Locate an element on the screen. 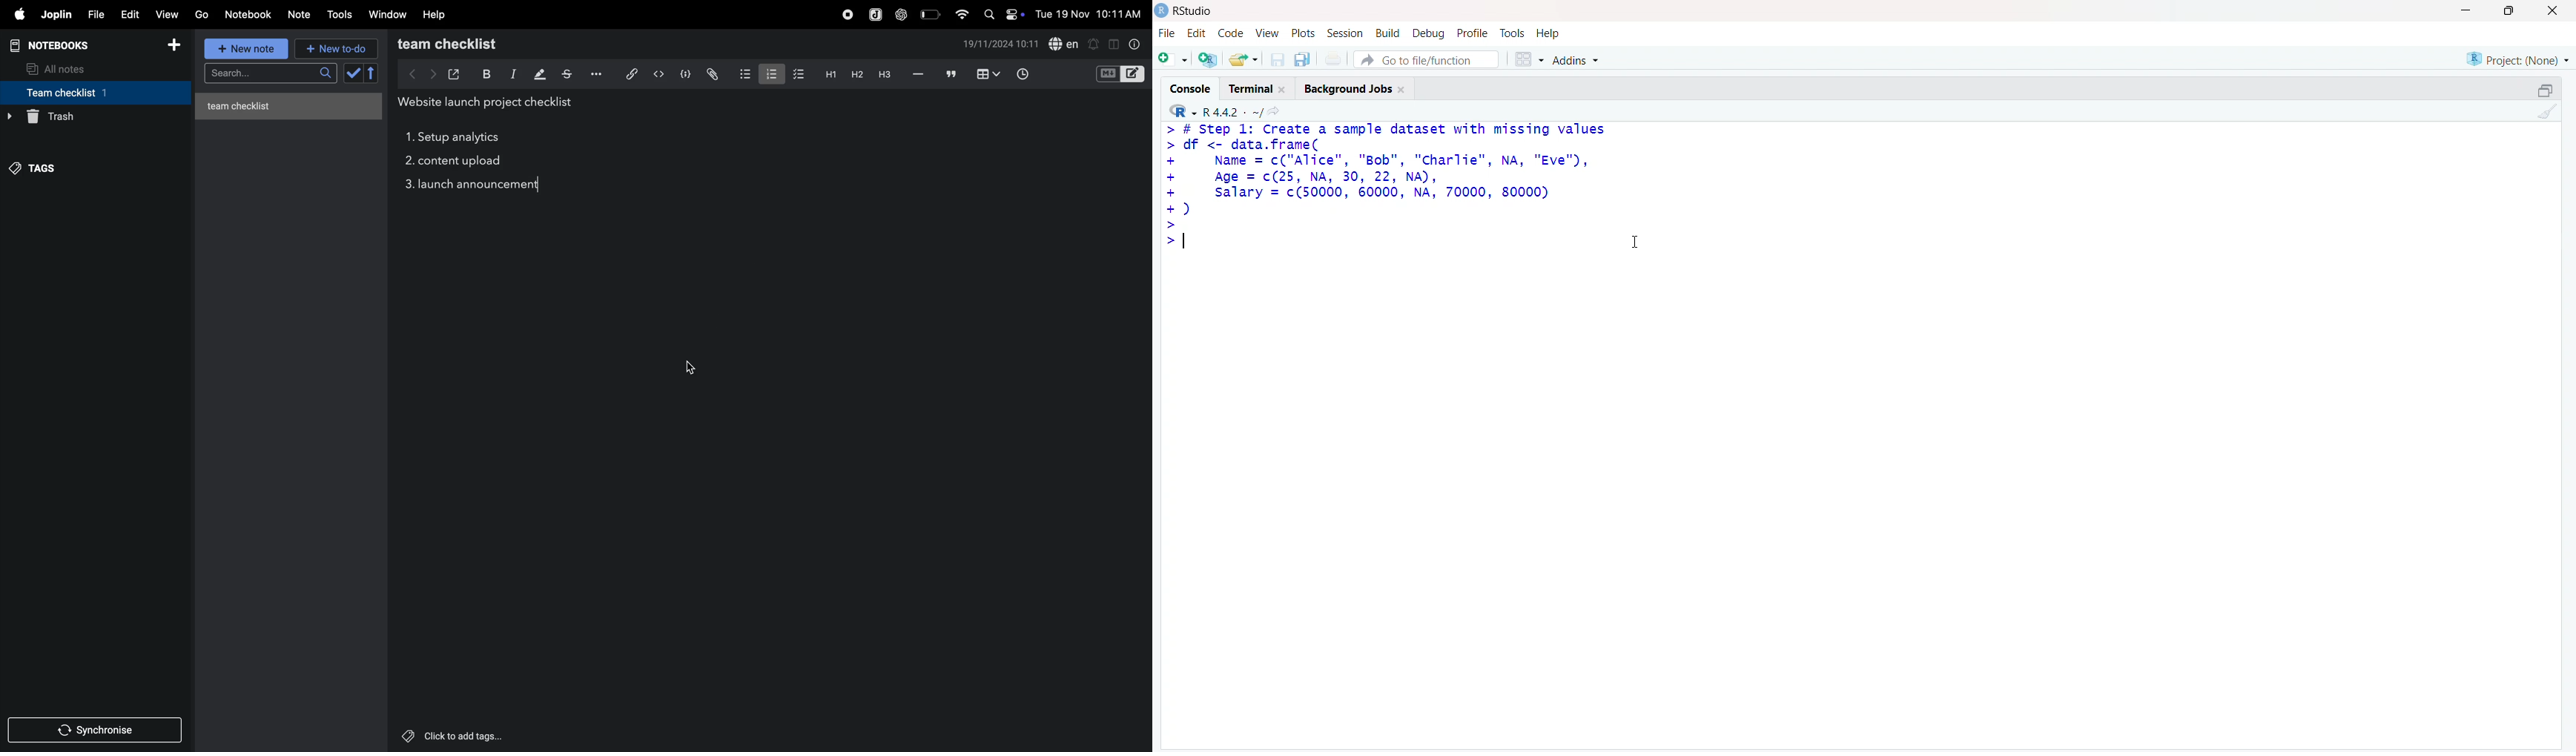  check is located at coordinates (362, 74).